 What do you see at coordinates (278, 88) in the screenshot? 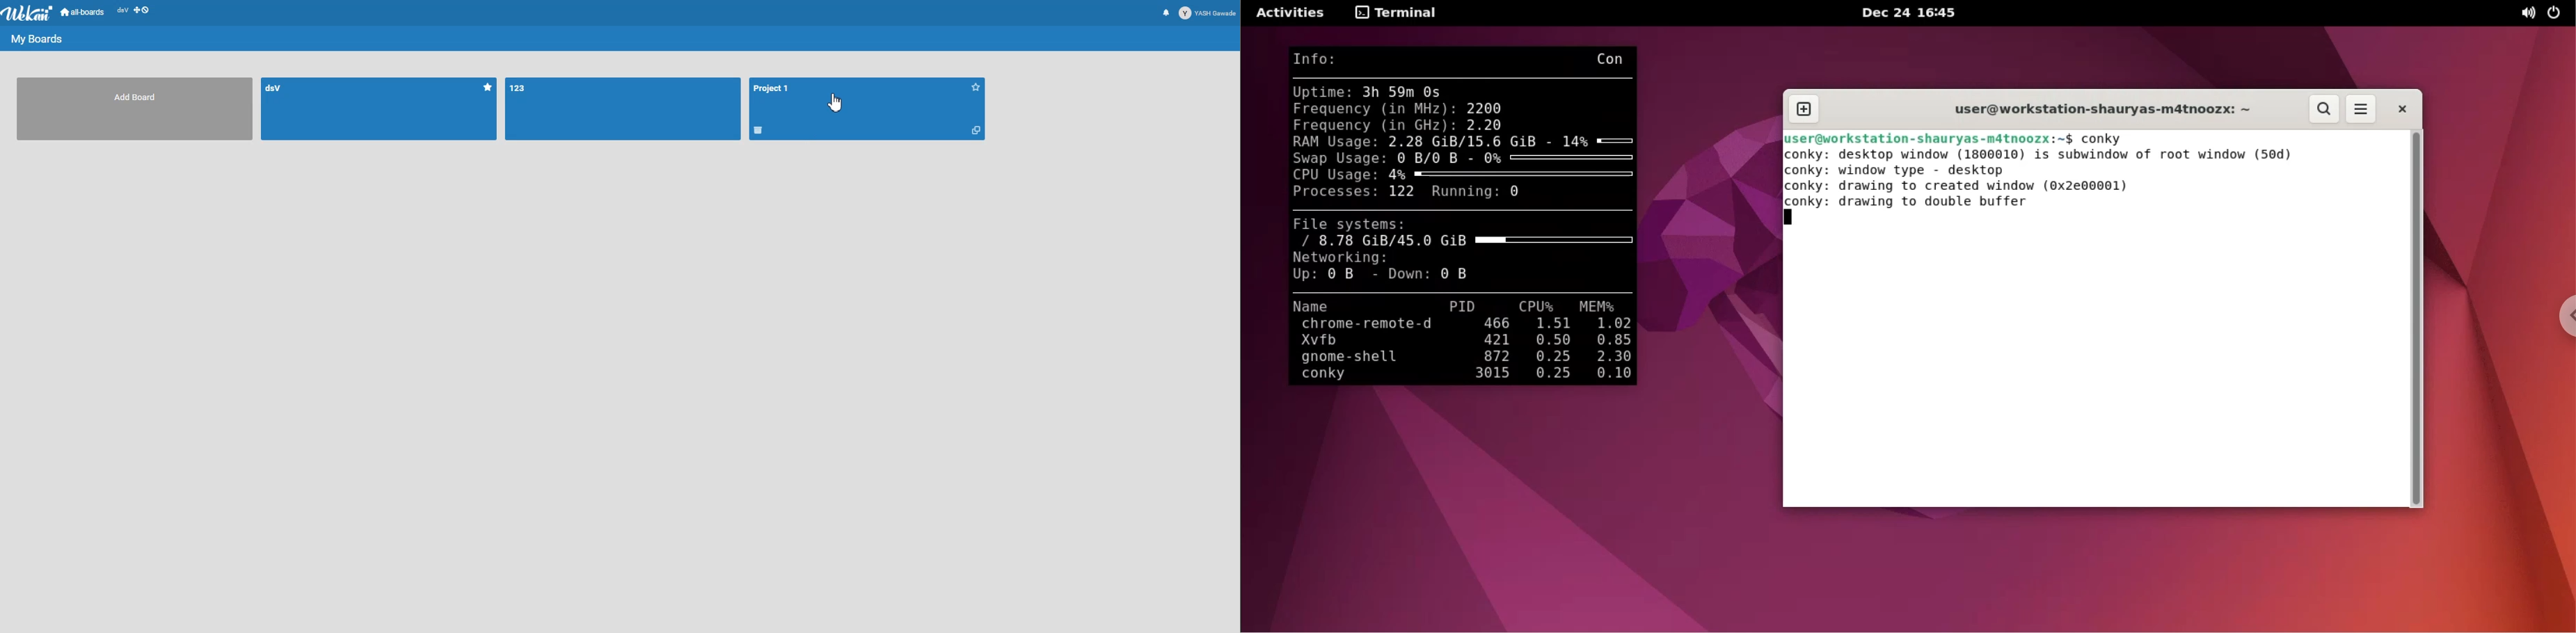
I see `dsV Board` at bounding box center [278, 88].